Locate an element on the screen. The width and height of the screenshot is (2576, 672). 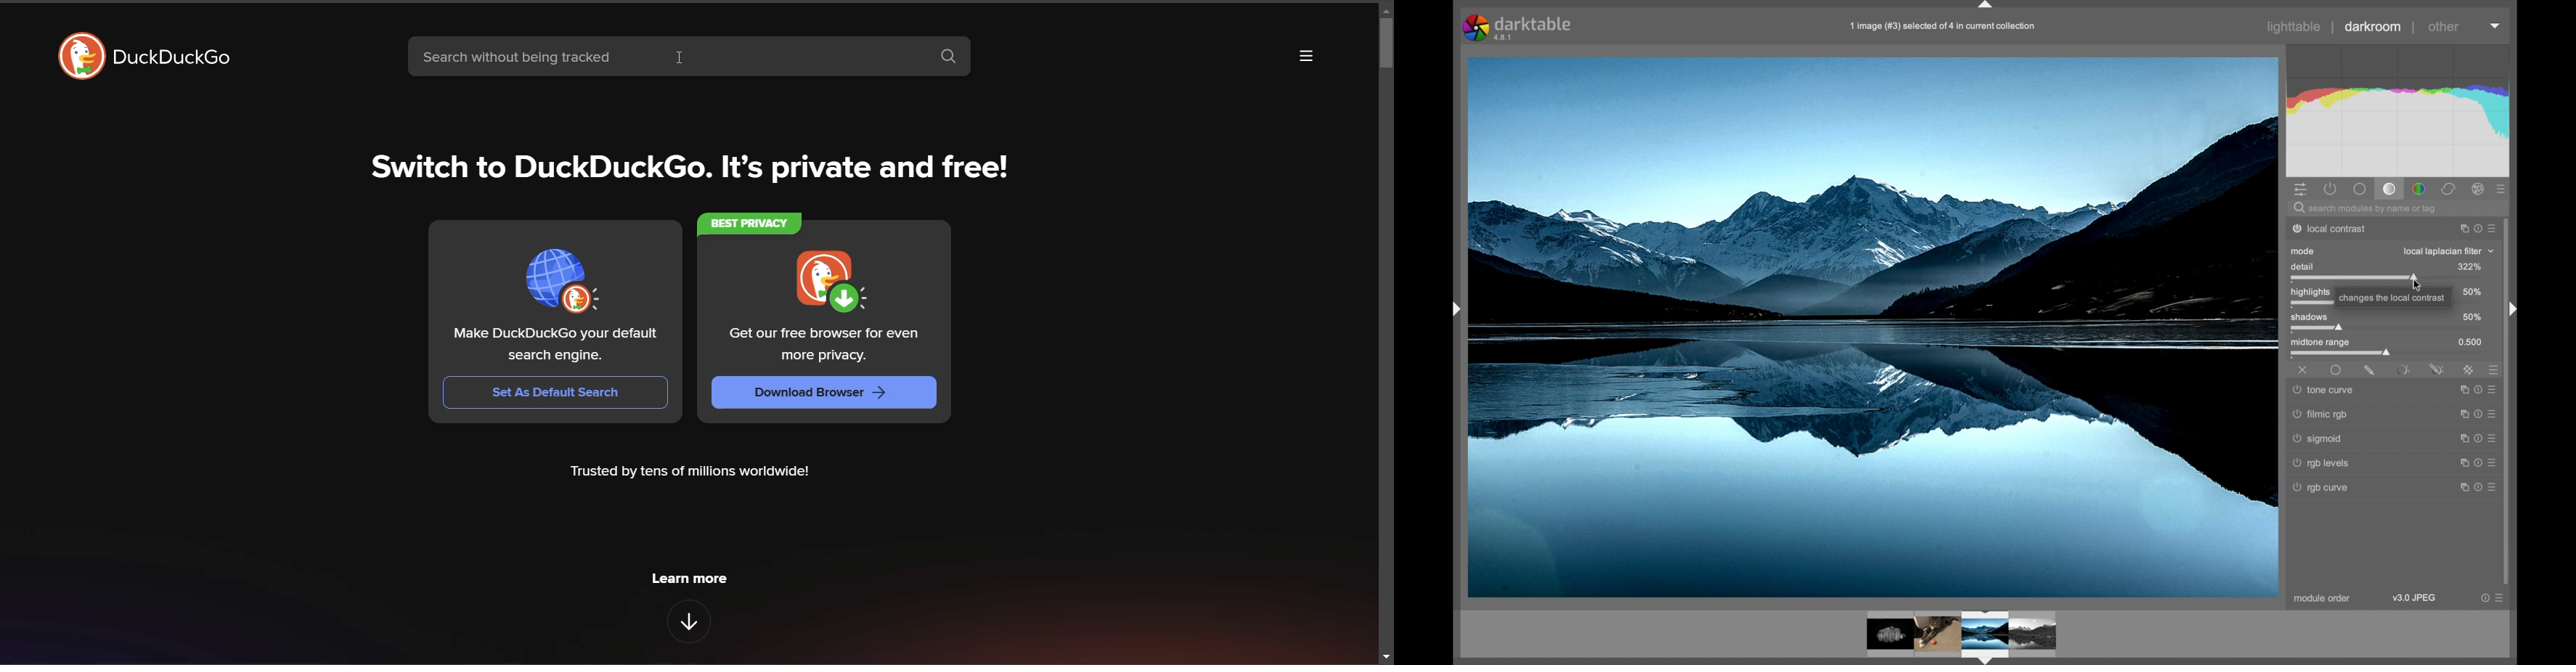
Switch to DuckDuckGo. It’s private and free! is located at coordinates (688, 163).